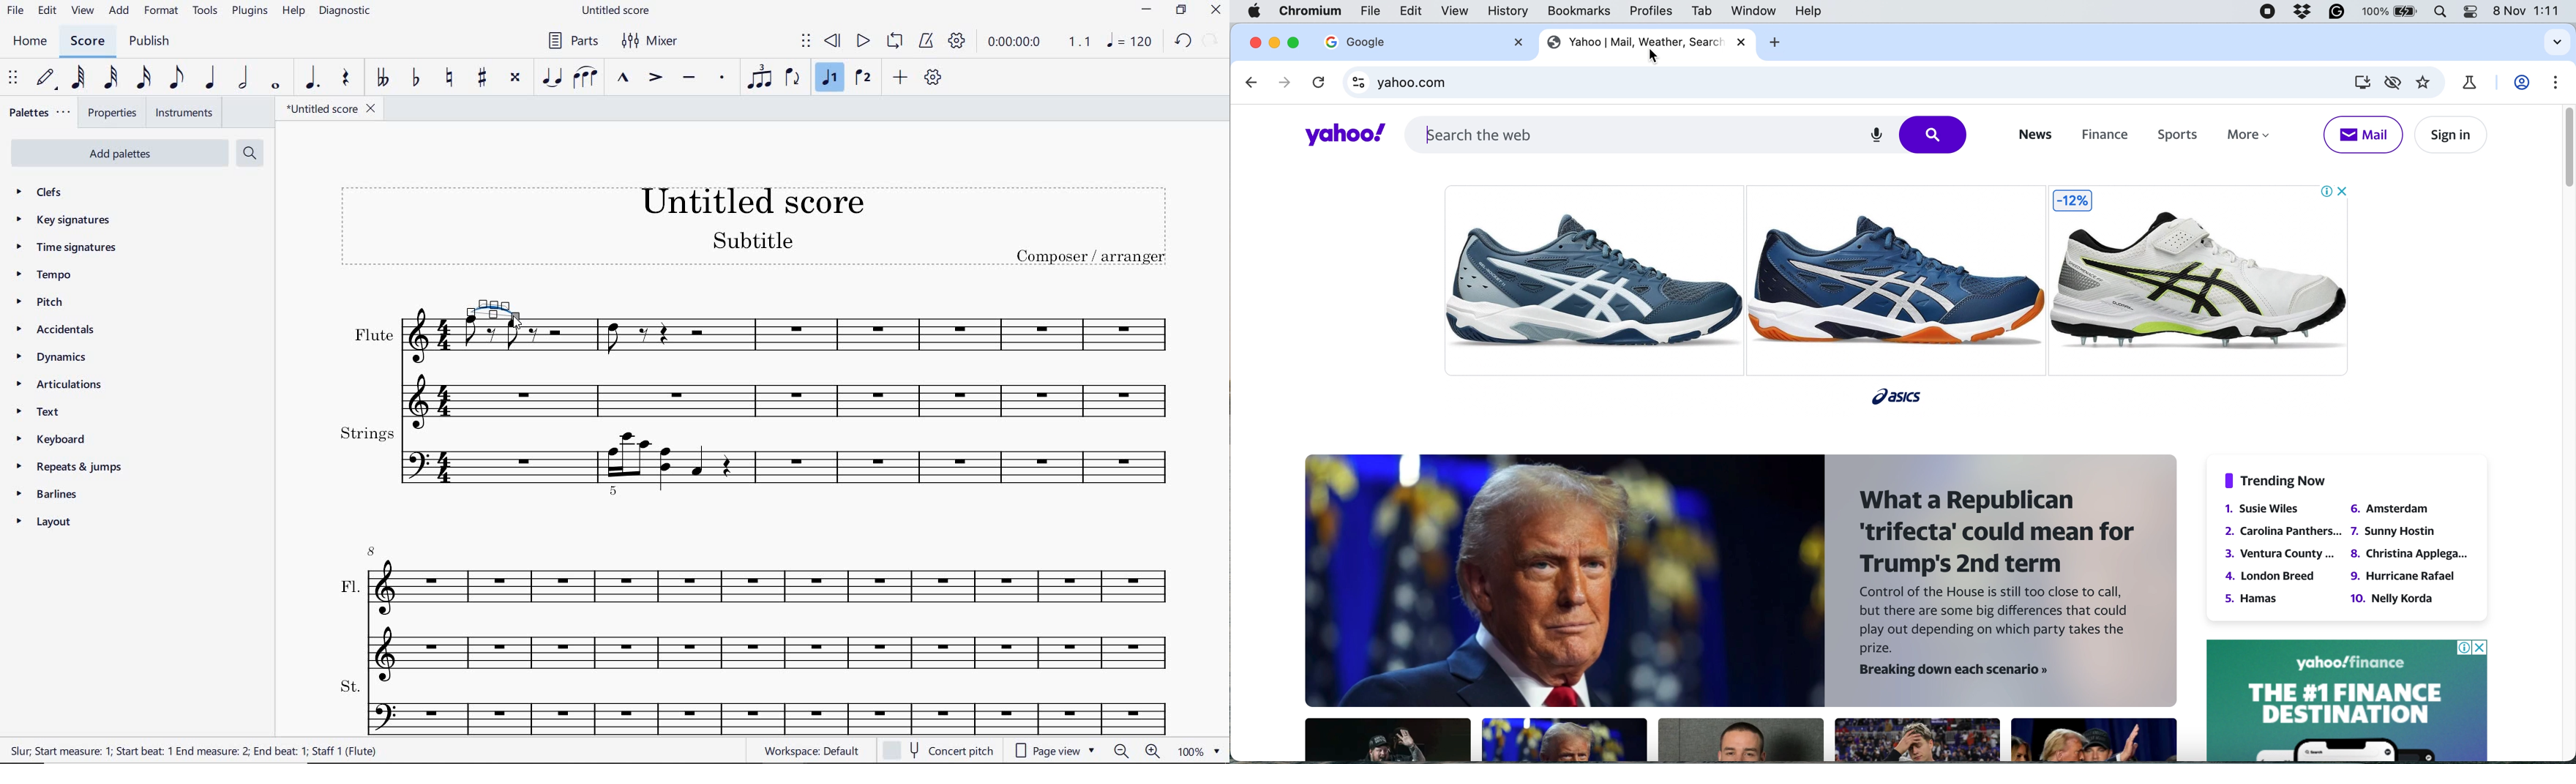 This screenshot has width=2576, height=784. Describe the element at coordinates (1317, 85) in the screenshot. I see `refresh` at that location.